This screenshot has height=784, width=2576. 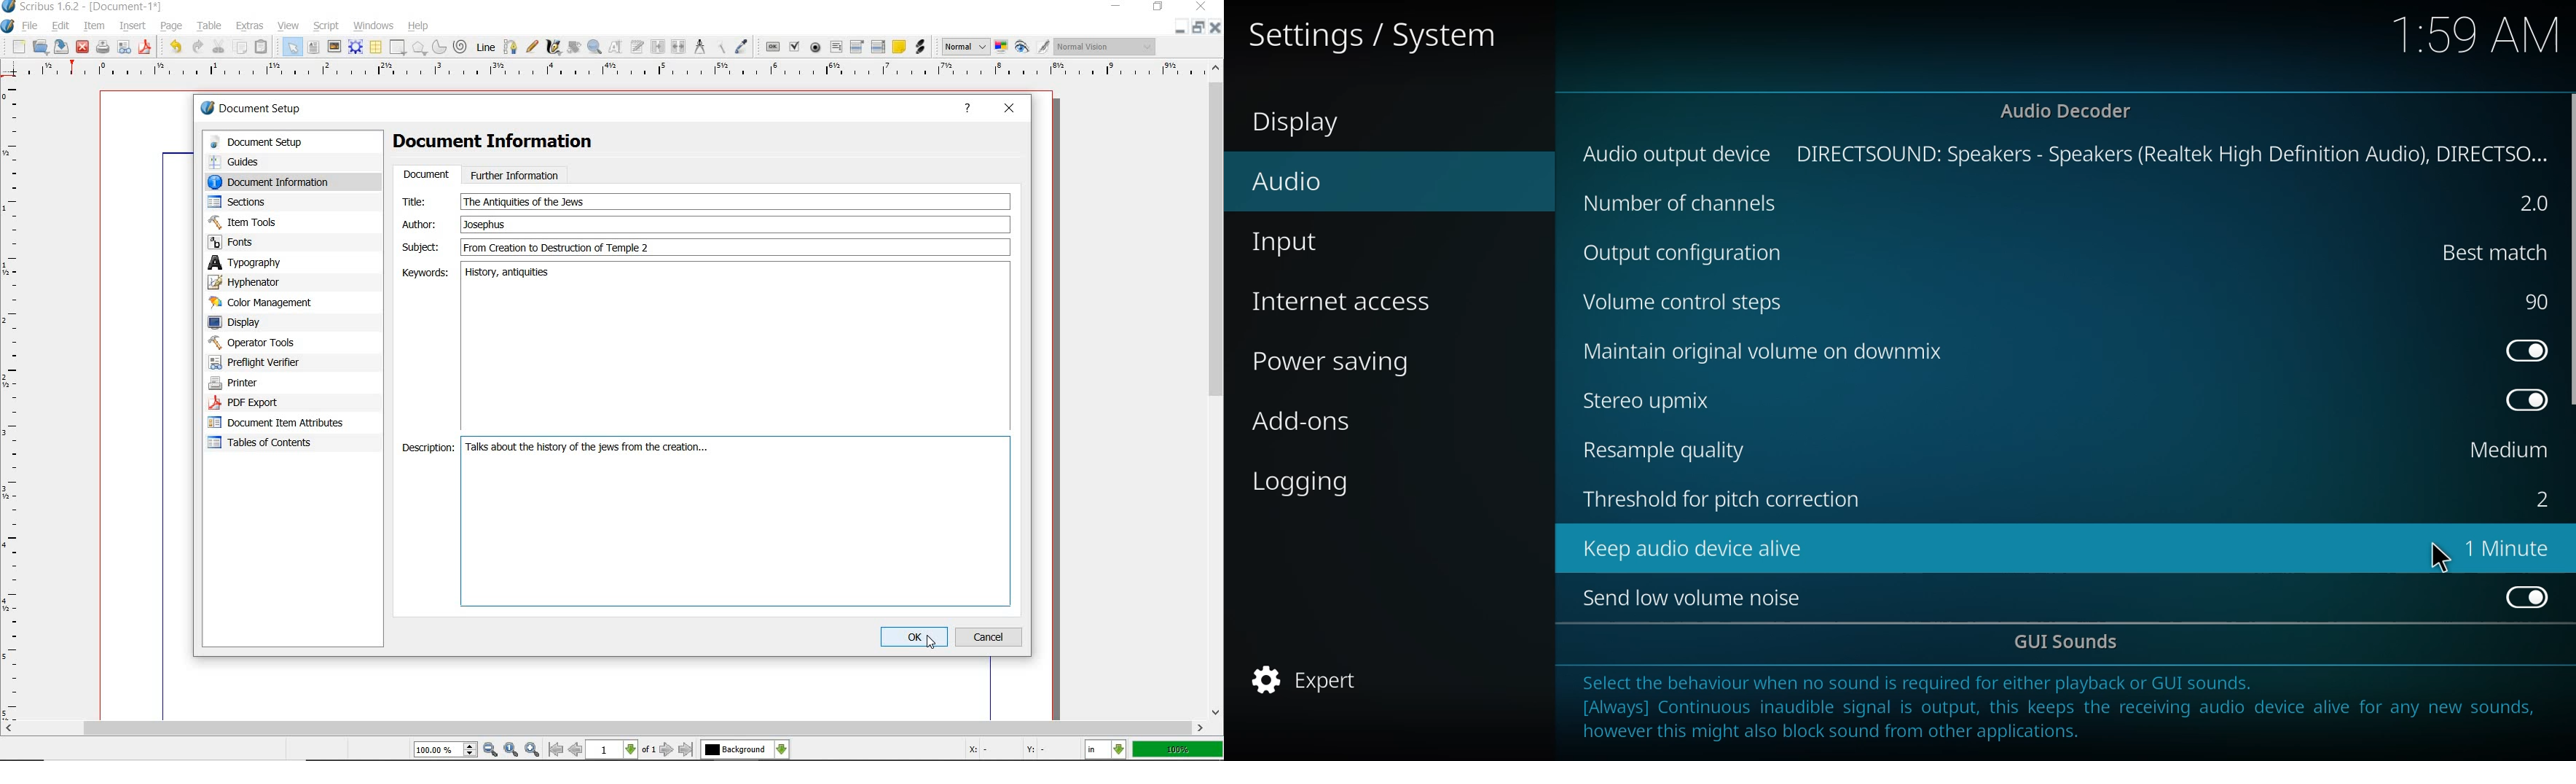 I want to click on printer, so click(x=268, y=383).